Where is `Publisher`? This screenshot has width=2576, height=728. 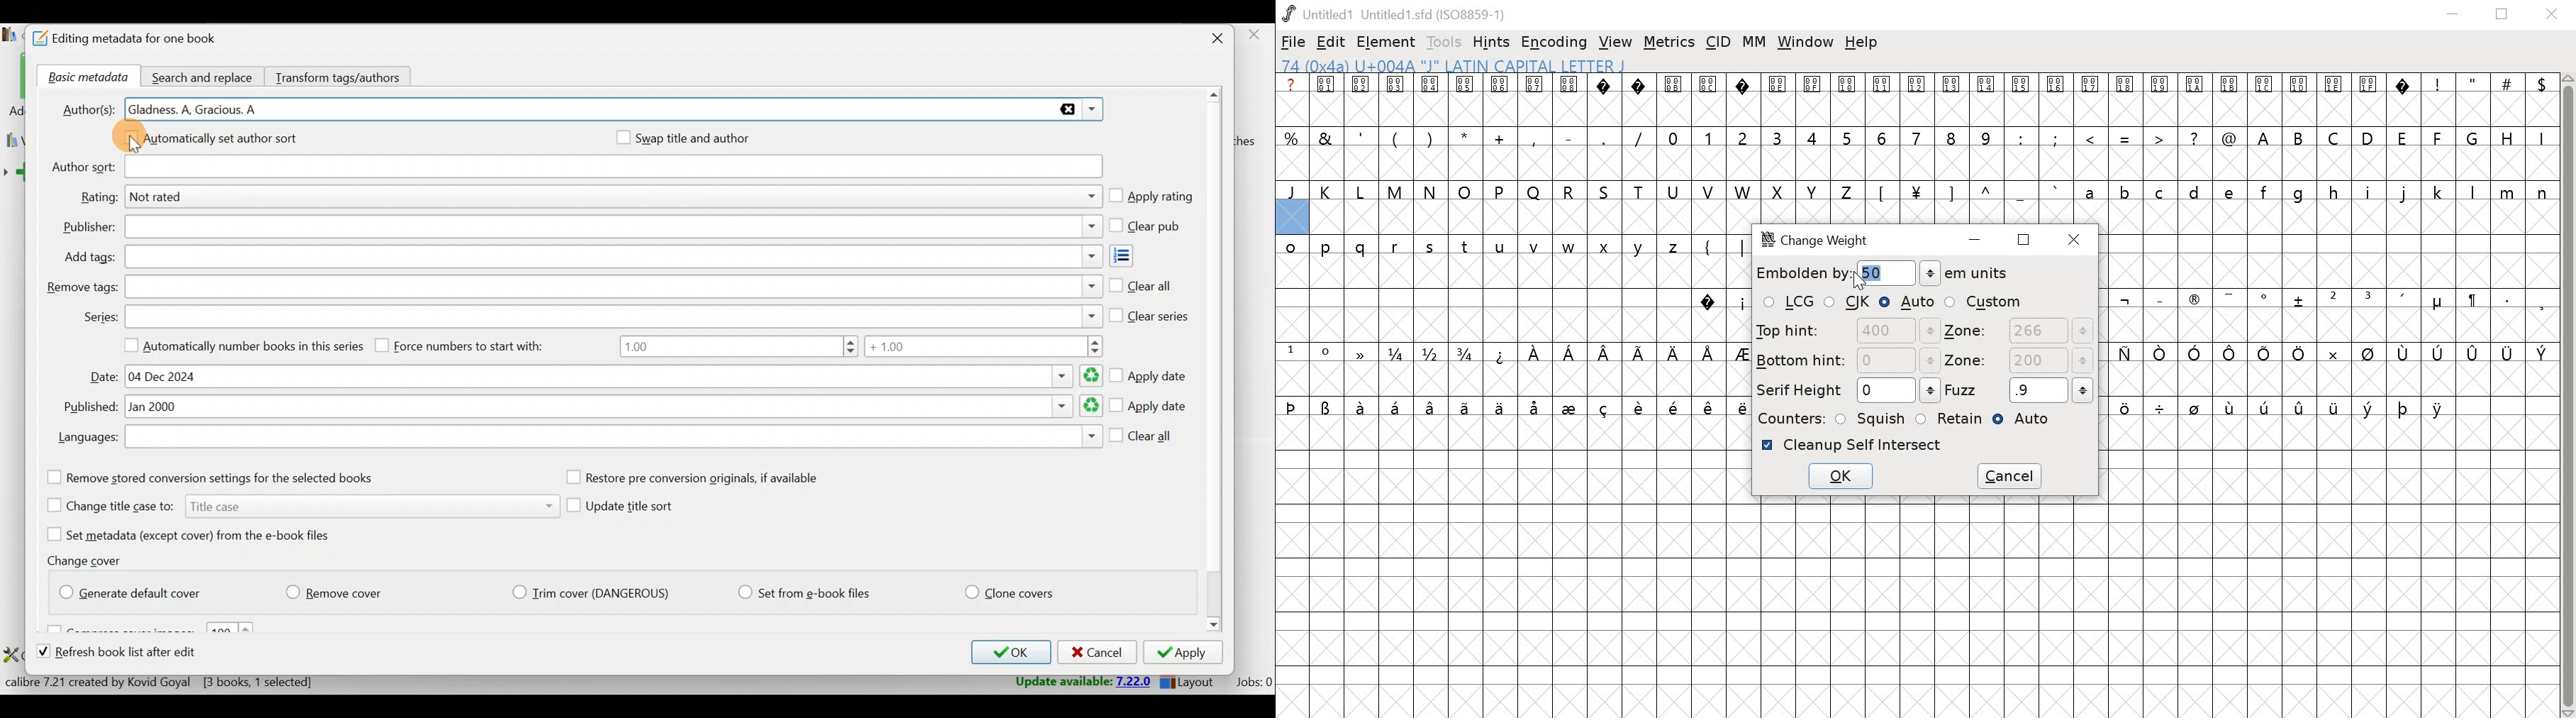
Publisher is located at coordinates (613, 228).